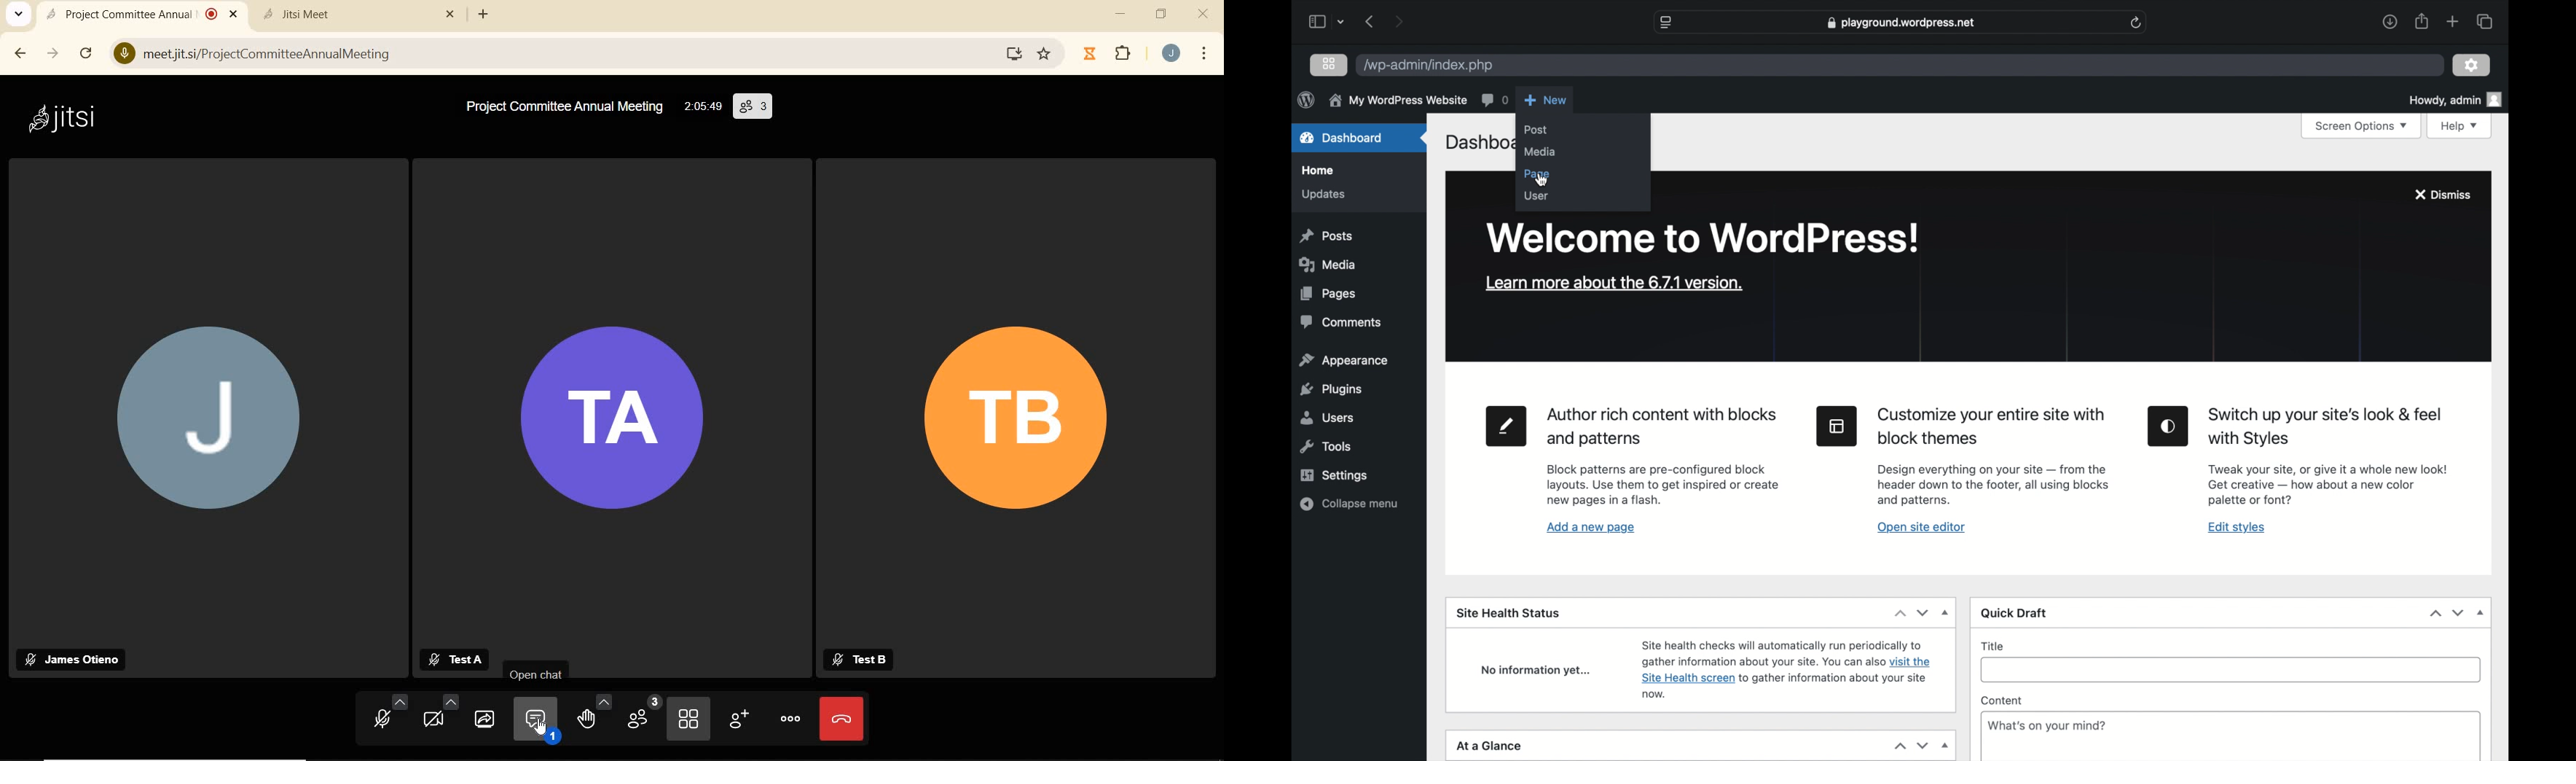  Describe the element at coordinates (1946, 612) in the screenshot. I see `dropdown` at that location.